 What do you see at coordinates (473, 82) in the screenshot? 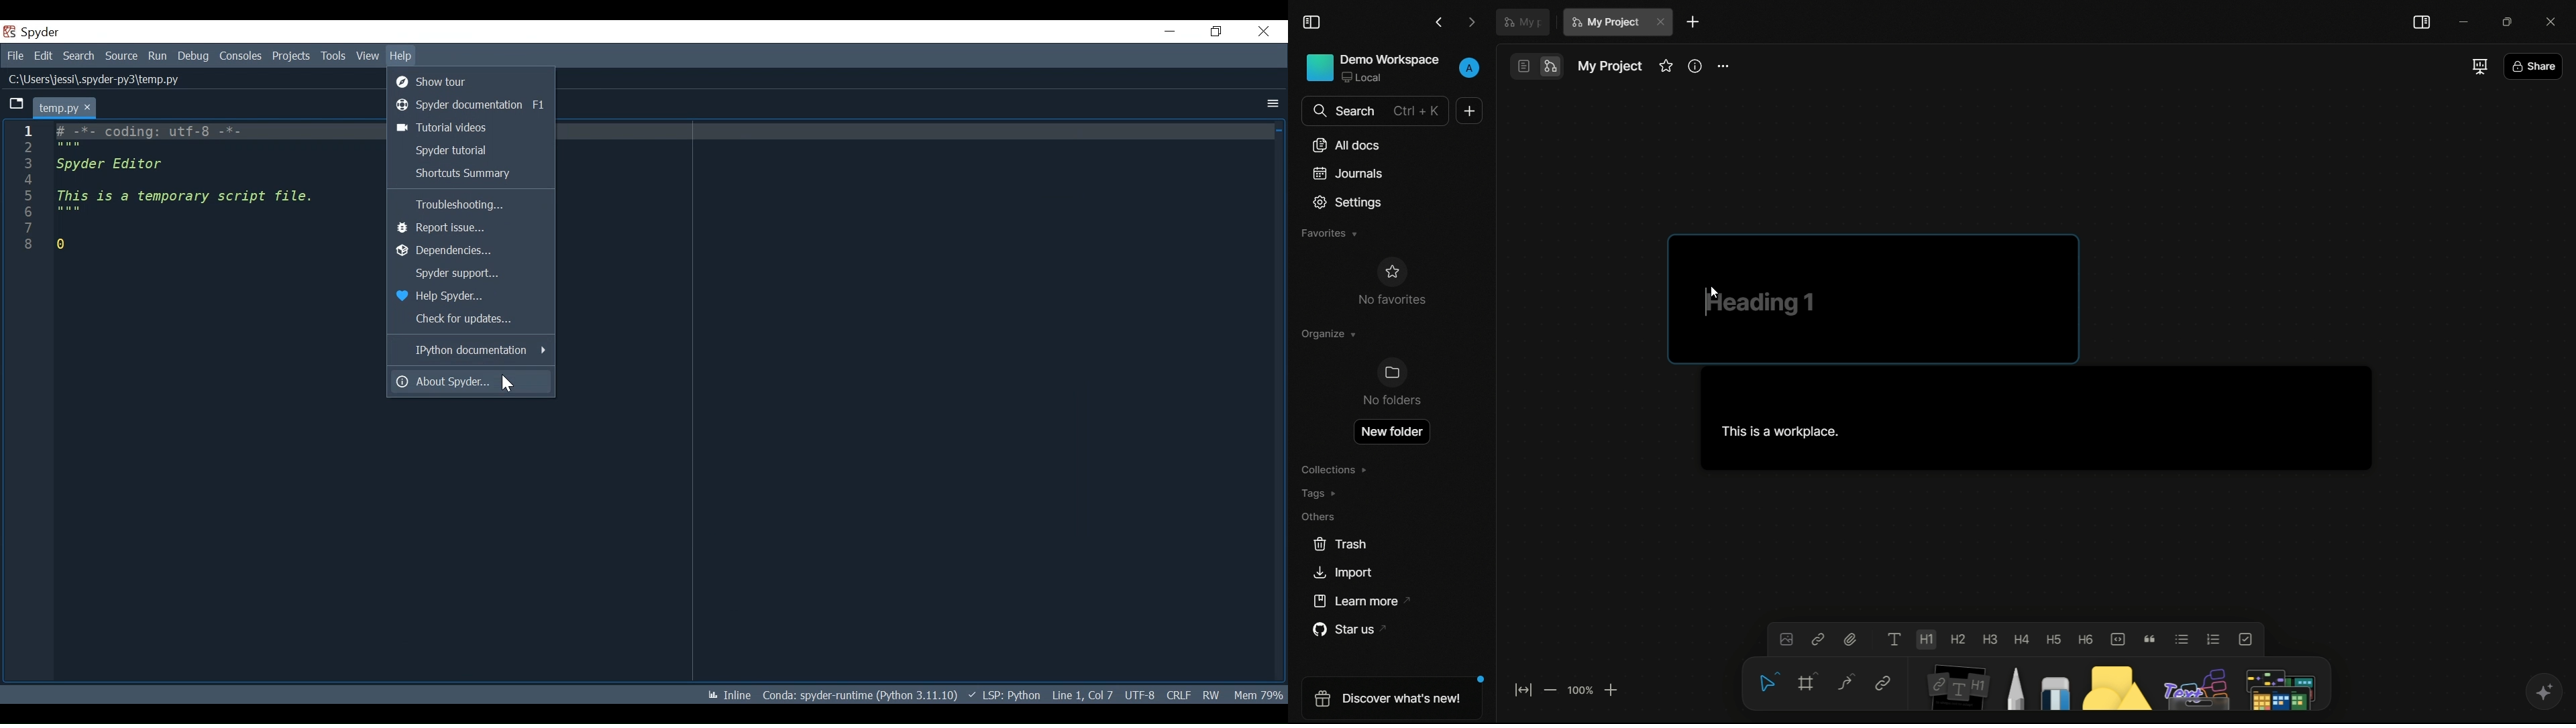
I see `Show tour` at bounding box center [473, 82].